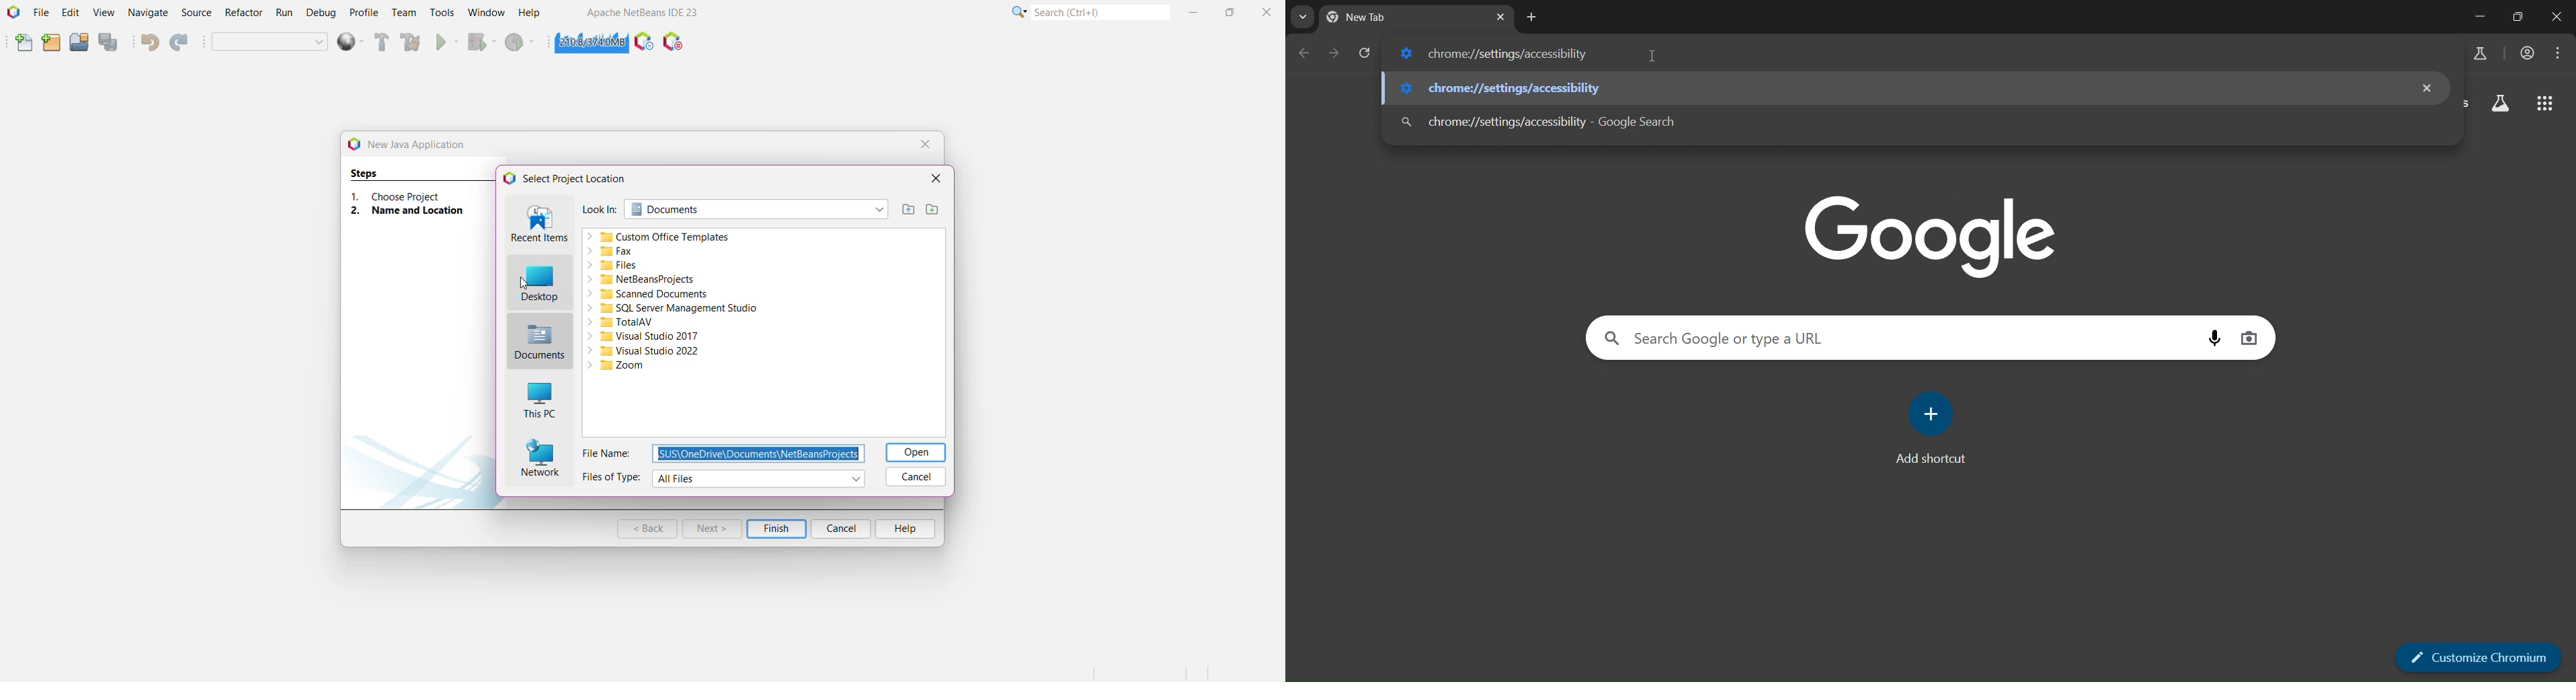 The height and width of the screenshot is (700, 2576). Describe the element at coordinates (2544, 104) in the screenshot. I see `google apps` at that location.